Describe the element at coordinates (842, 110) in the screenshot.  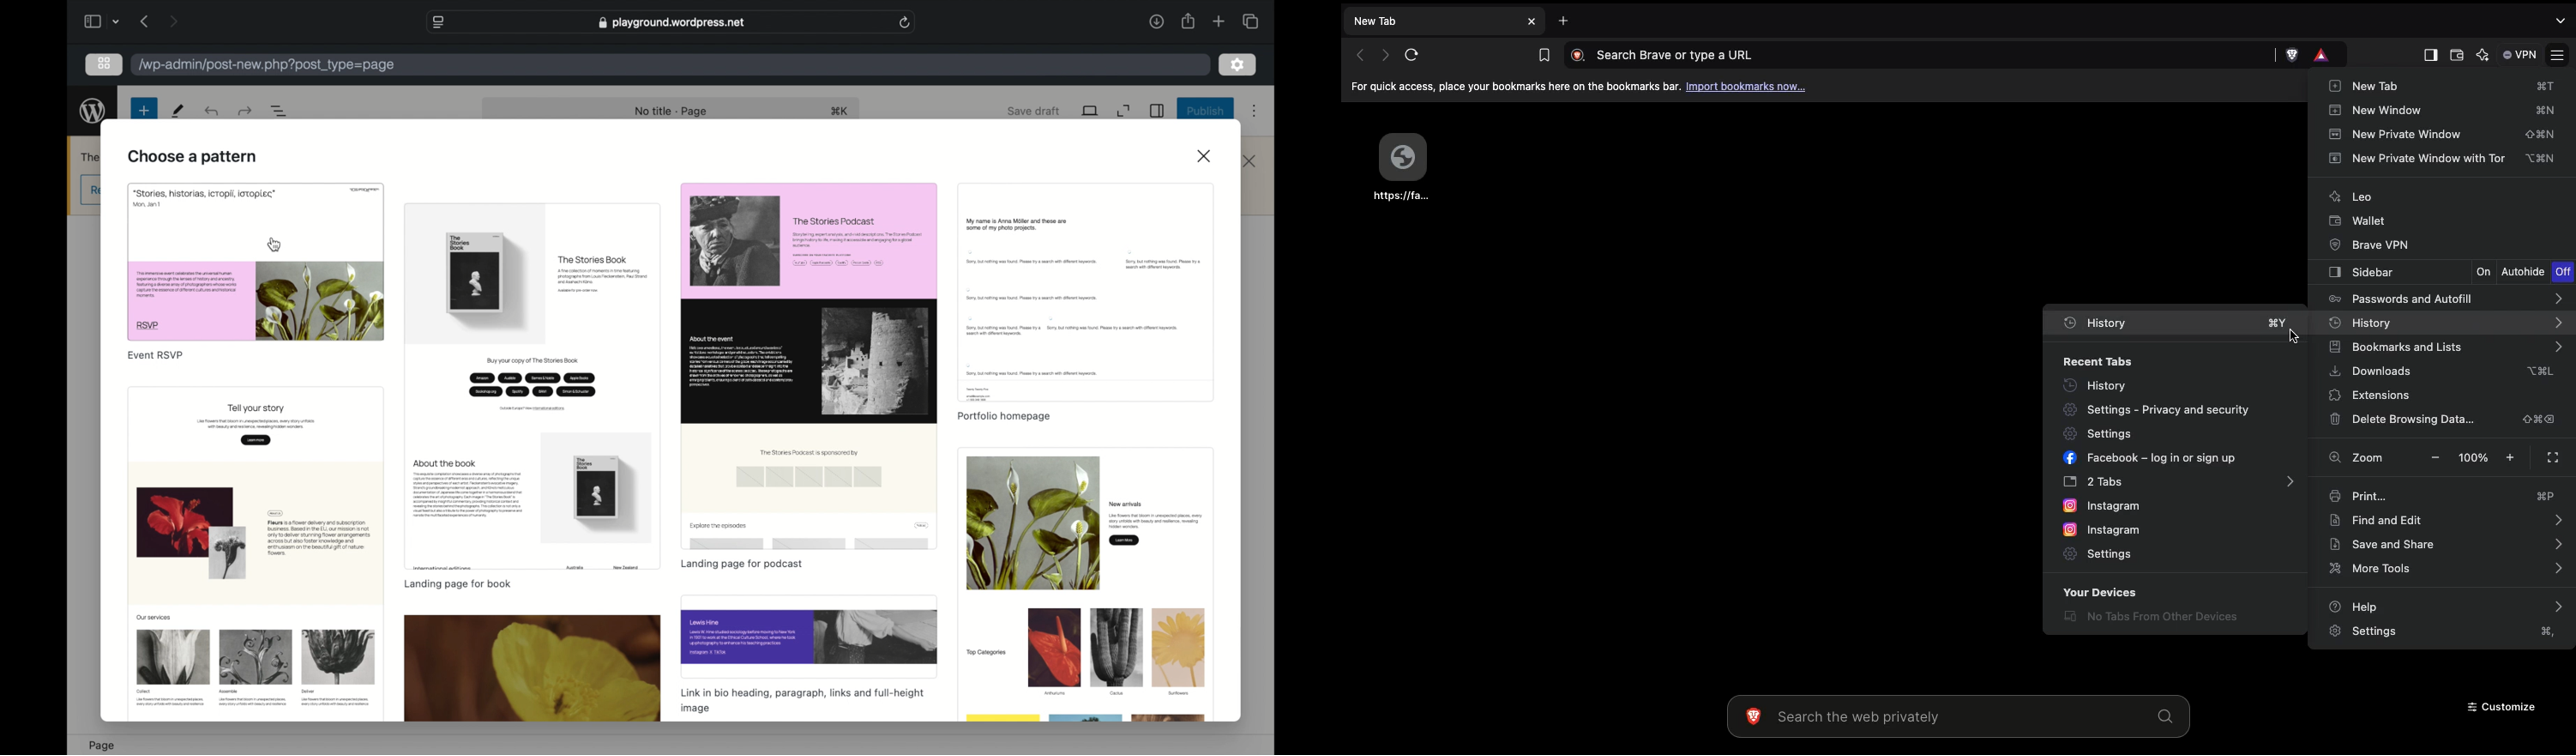
I see `shortcut` at that location.